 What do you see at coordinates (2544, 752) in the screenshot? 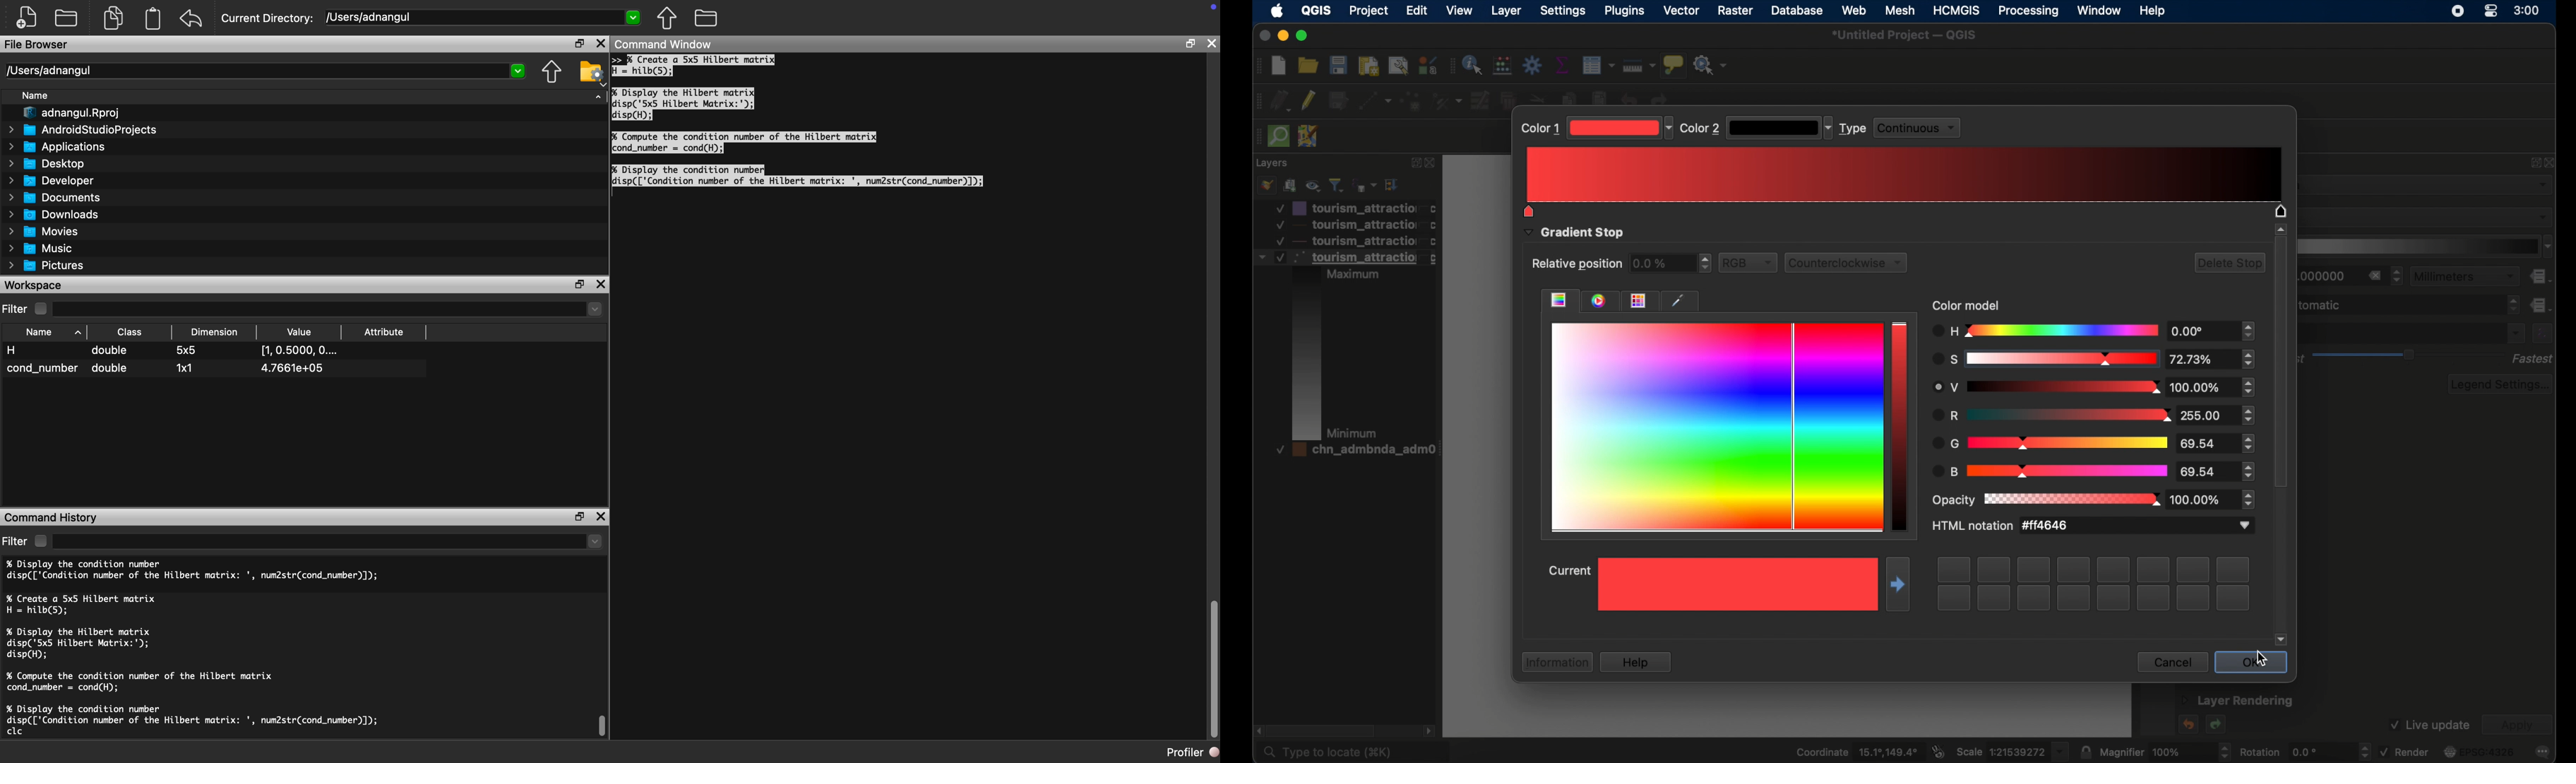
I see `messages` at bounding box center [2544, 752].